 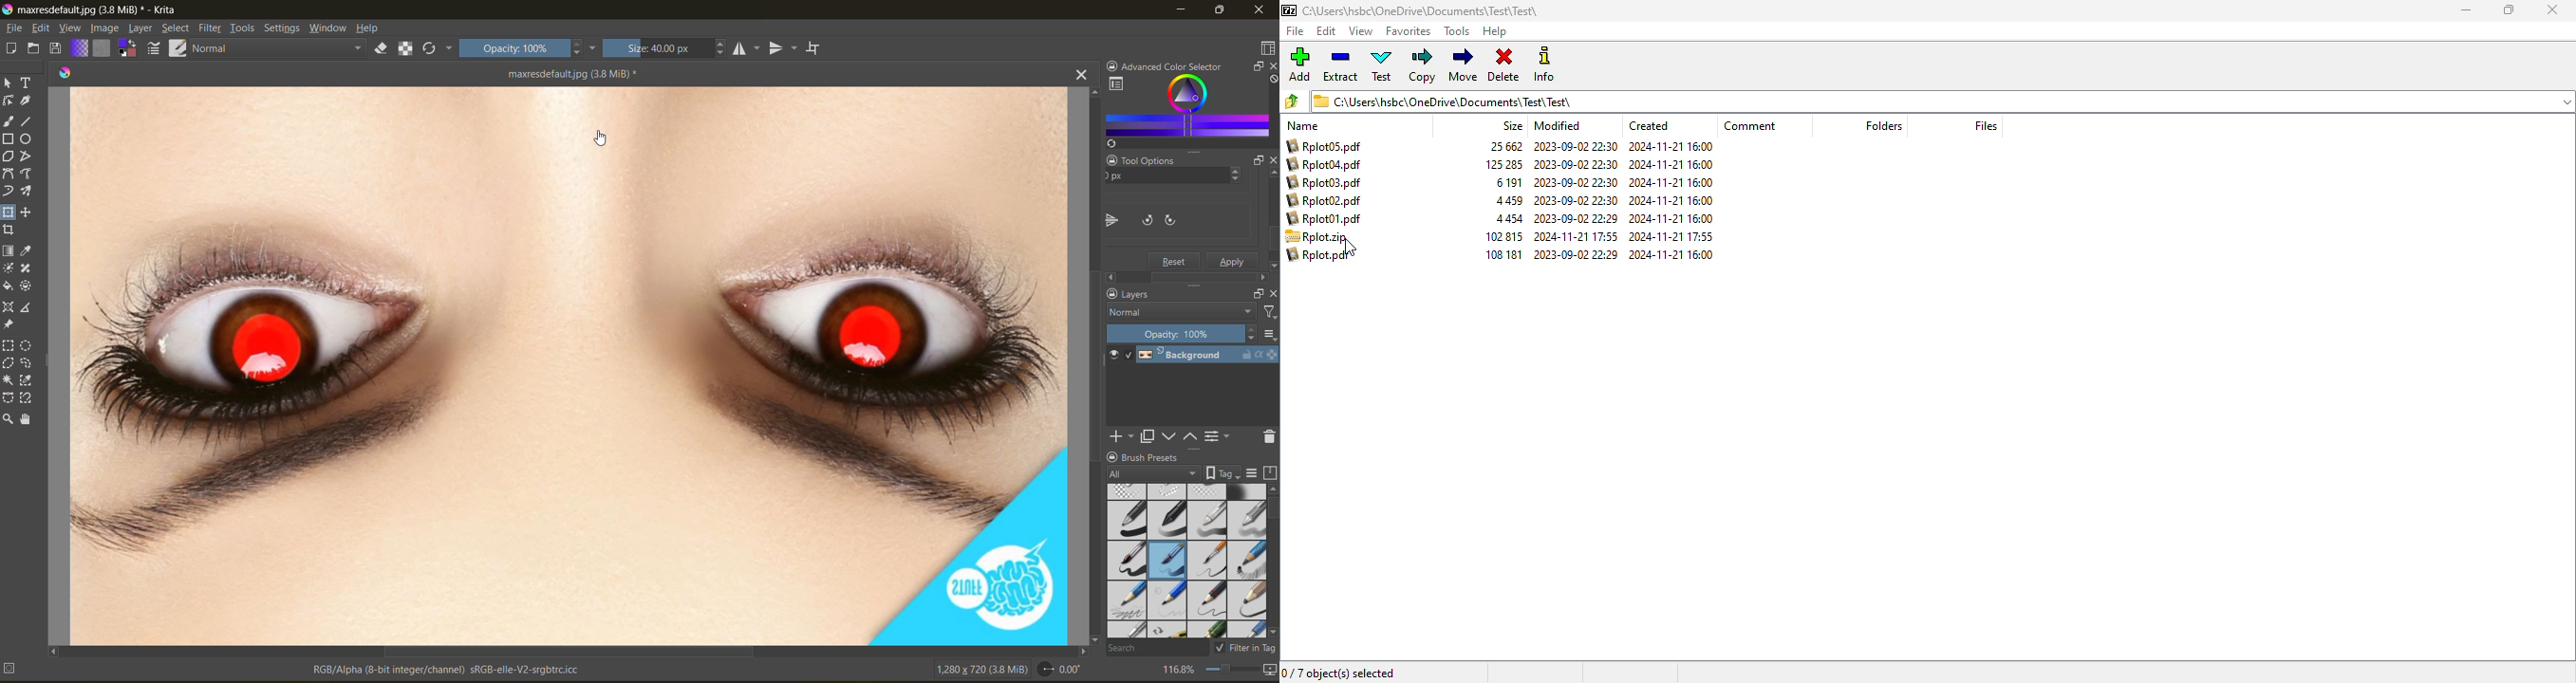 I want to click on view, so click(x=69, y=28).